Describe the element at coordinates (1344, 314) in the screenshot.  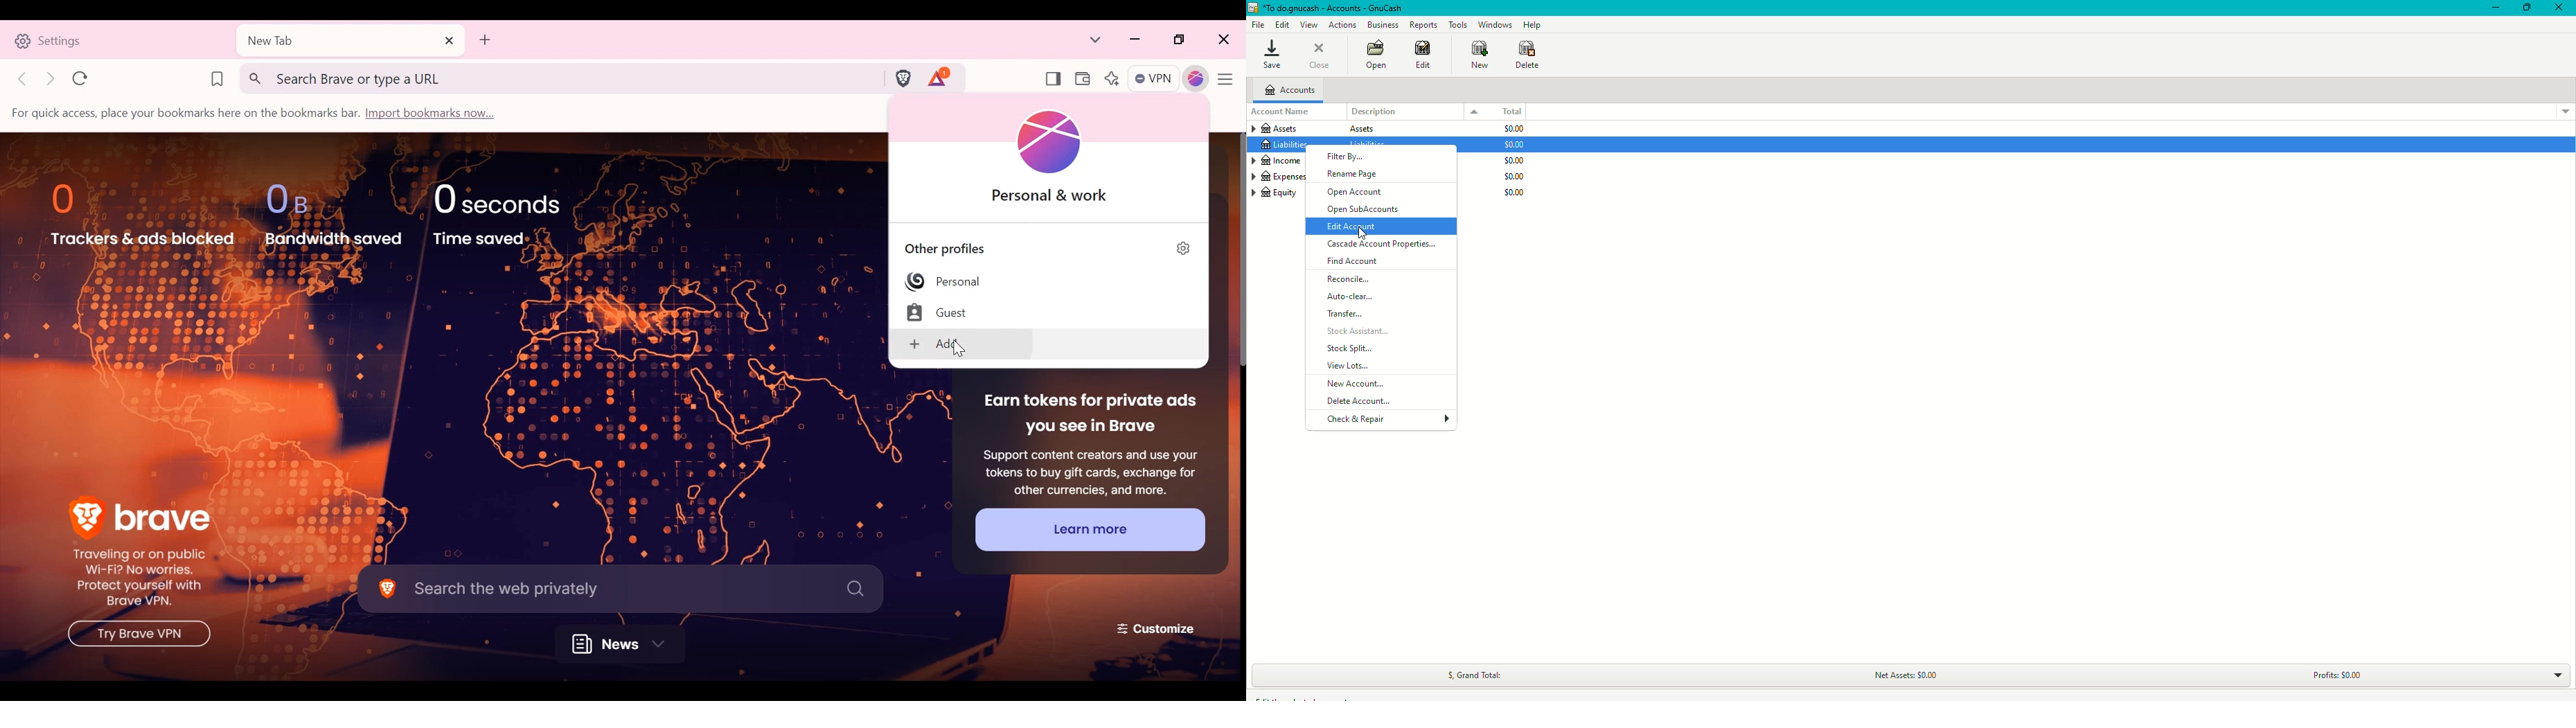
I see `Transfer` at that location.